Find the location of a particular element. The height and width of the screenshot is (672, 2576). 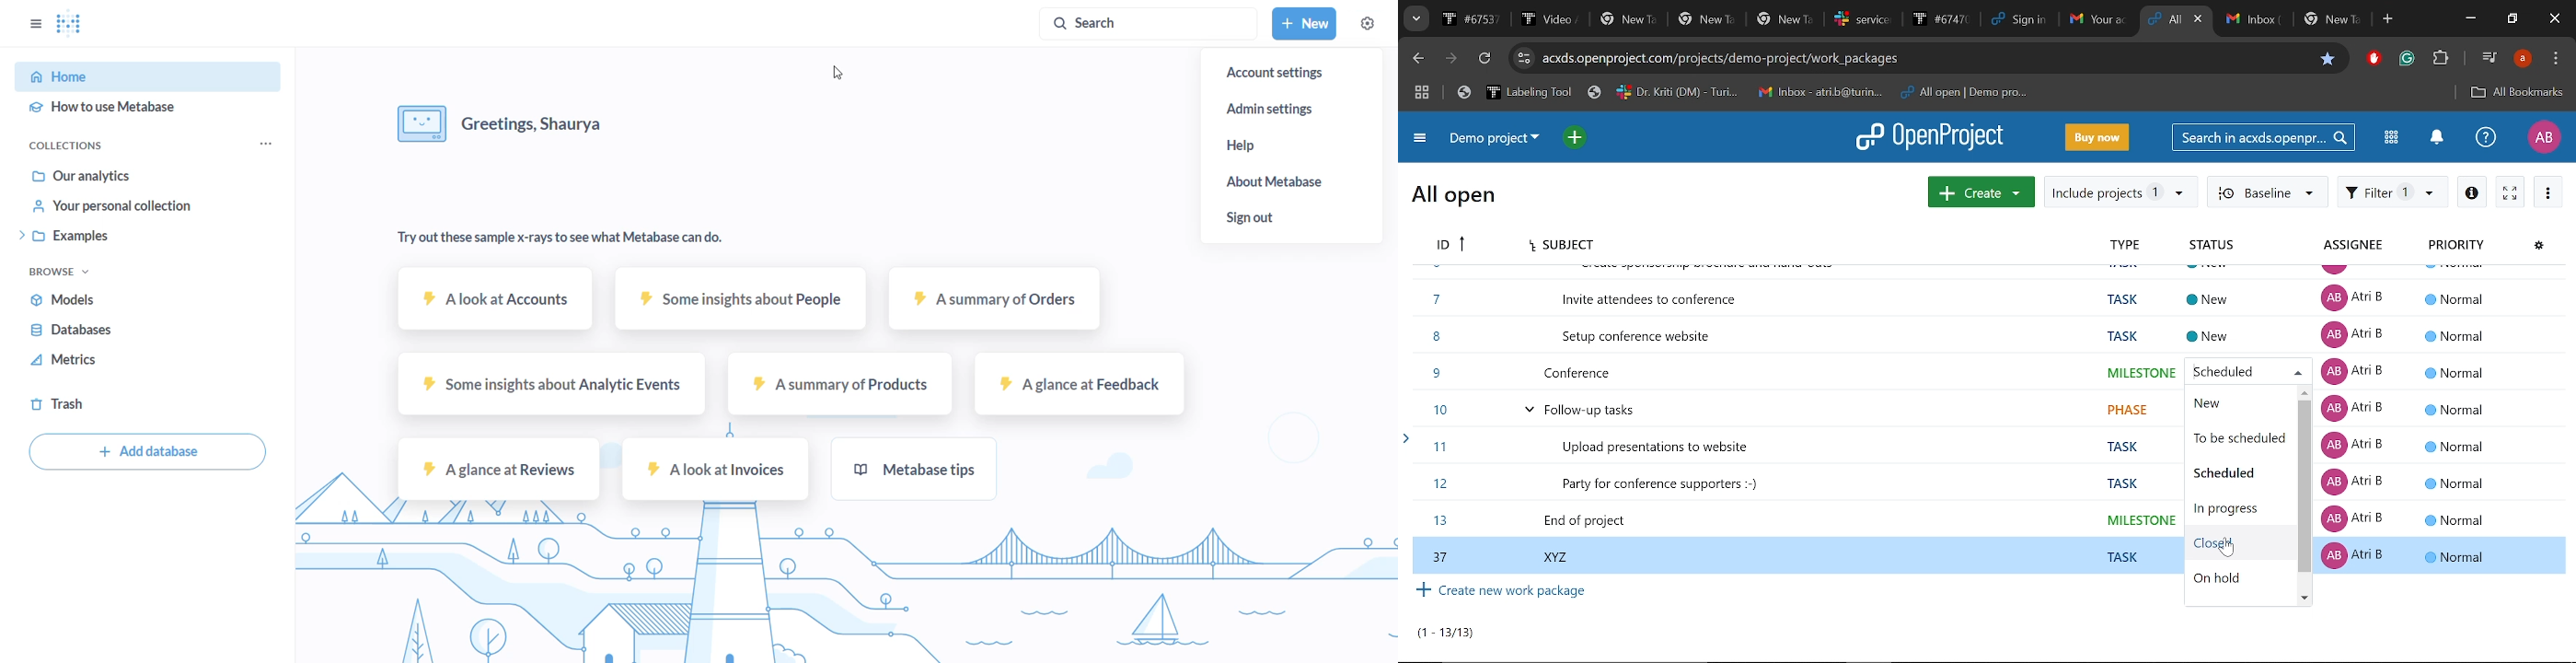

our analytics is located at coordinates (120, 174).